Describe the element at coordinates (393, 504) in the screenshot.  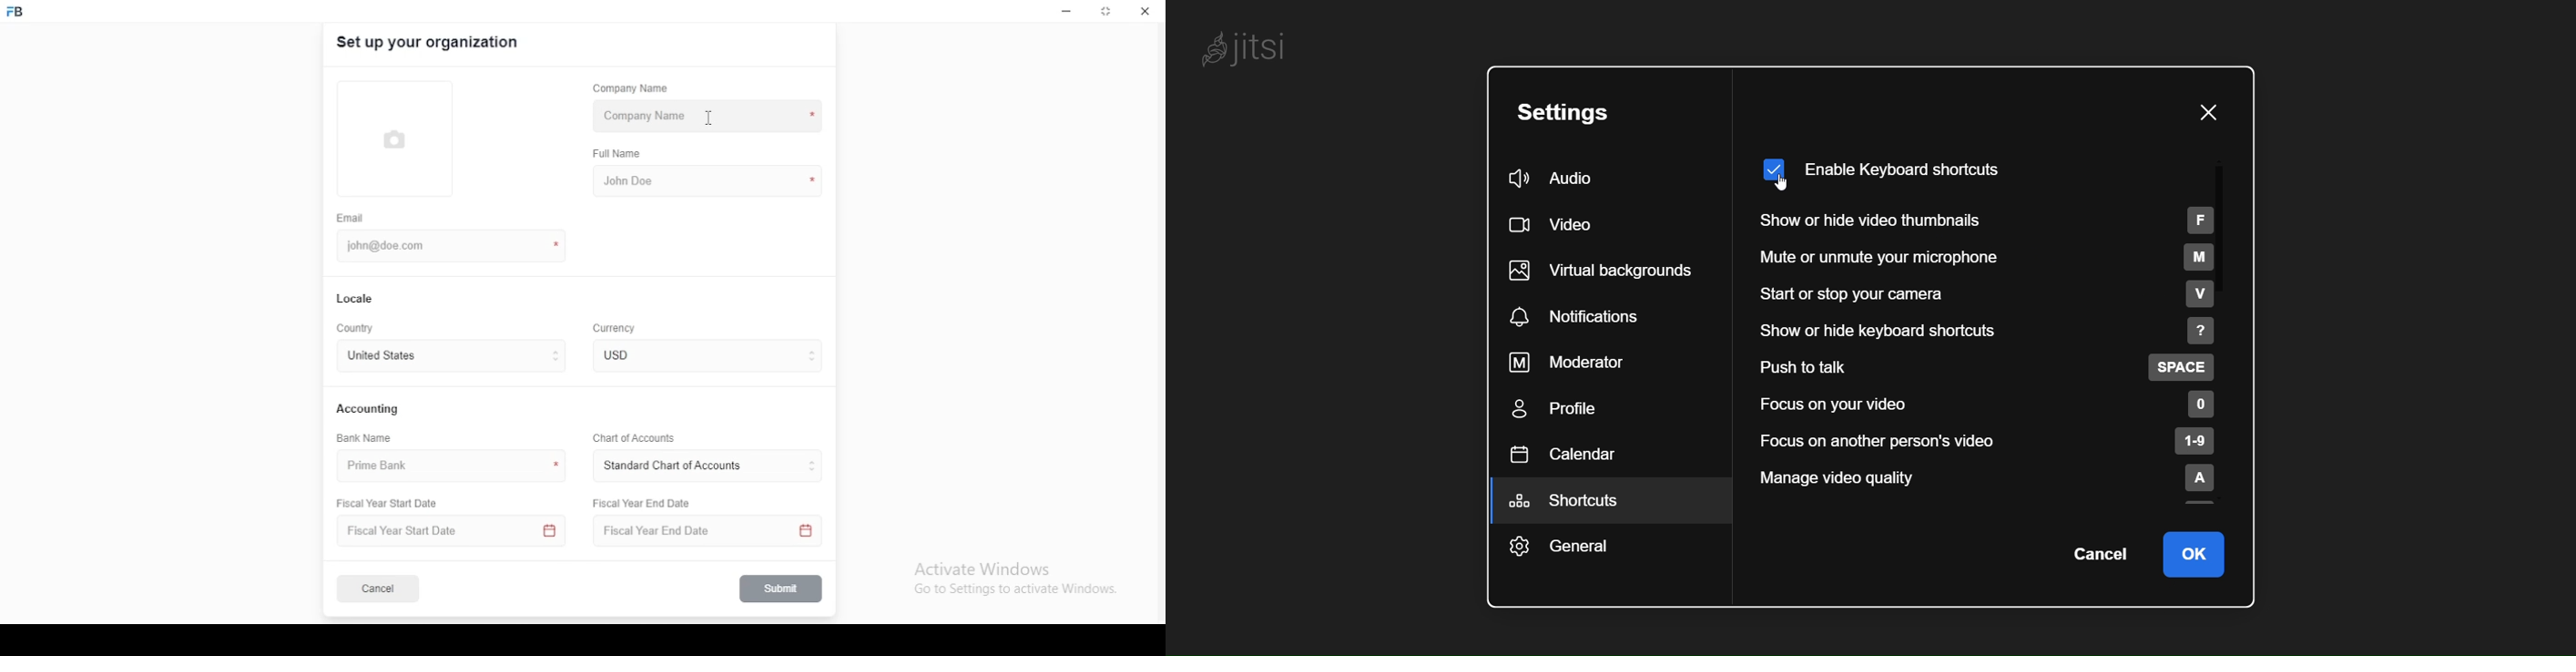
I see `Fiscal Year Start Date` at that location.